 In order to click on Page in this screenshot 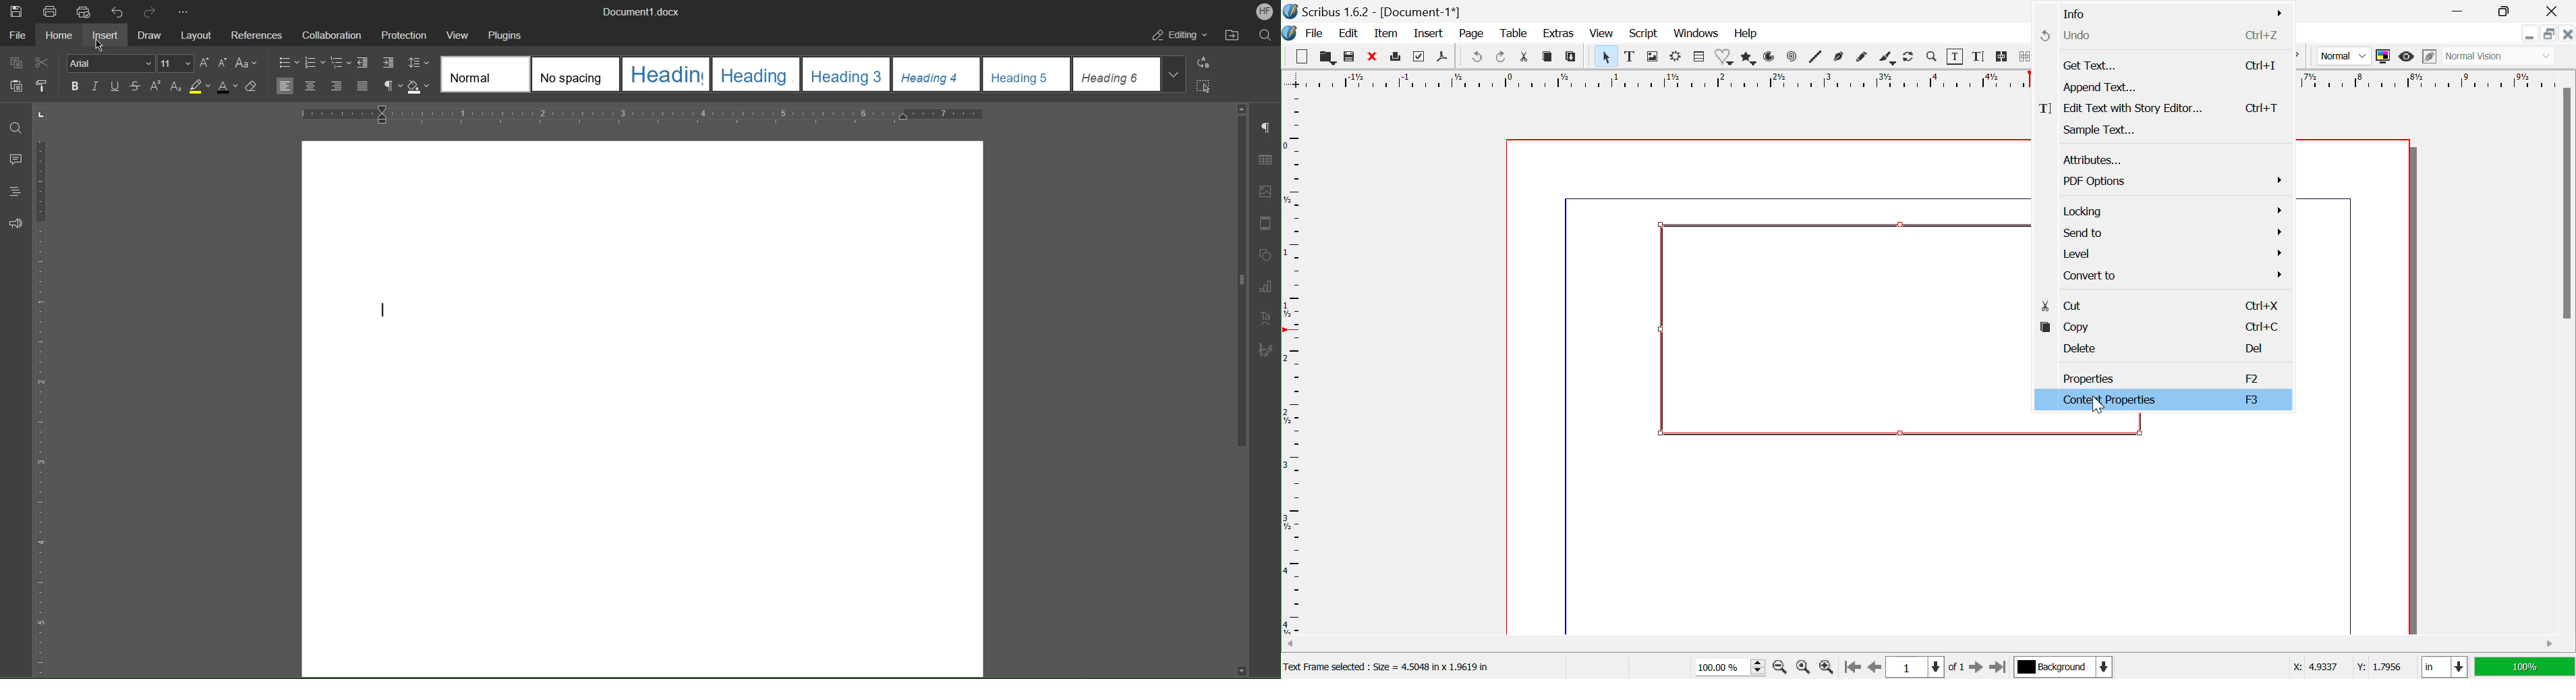, I will do `click(1474, 35)`.